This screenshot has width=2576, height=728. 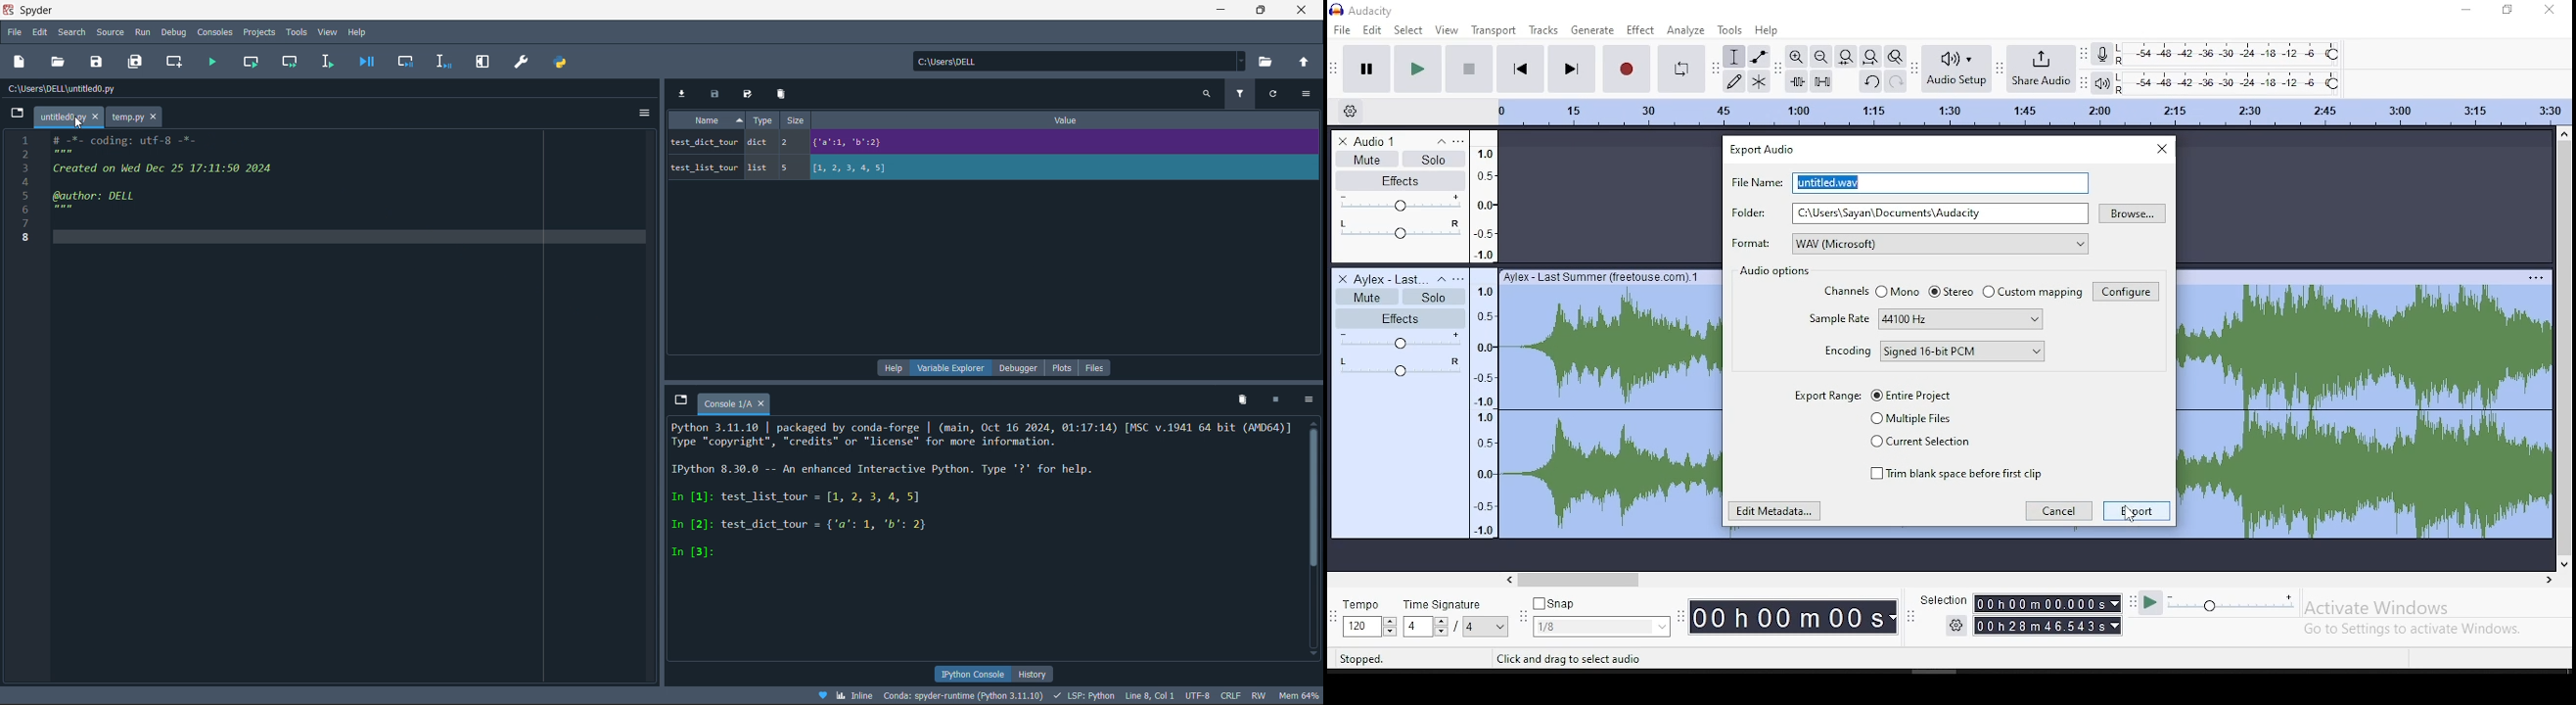 I want to click on debug cell, so click(x=401, y=61).